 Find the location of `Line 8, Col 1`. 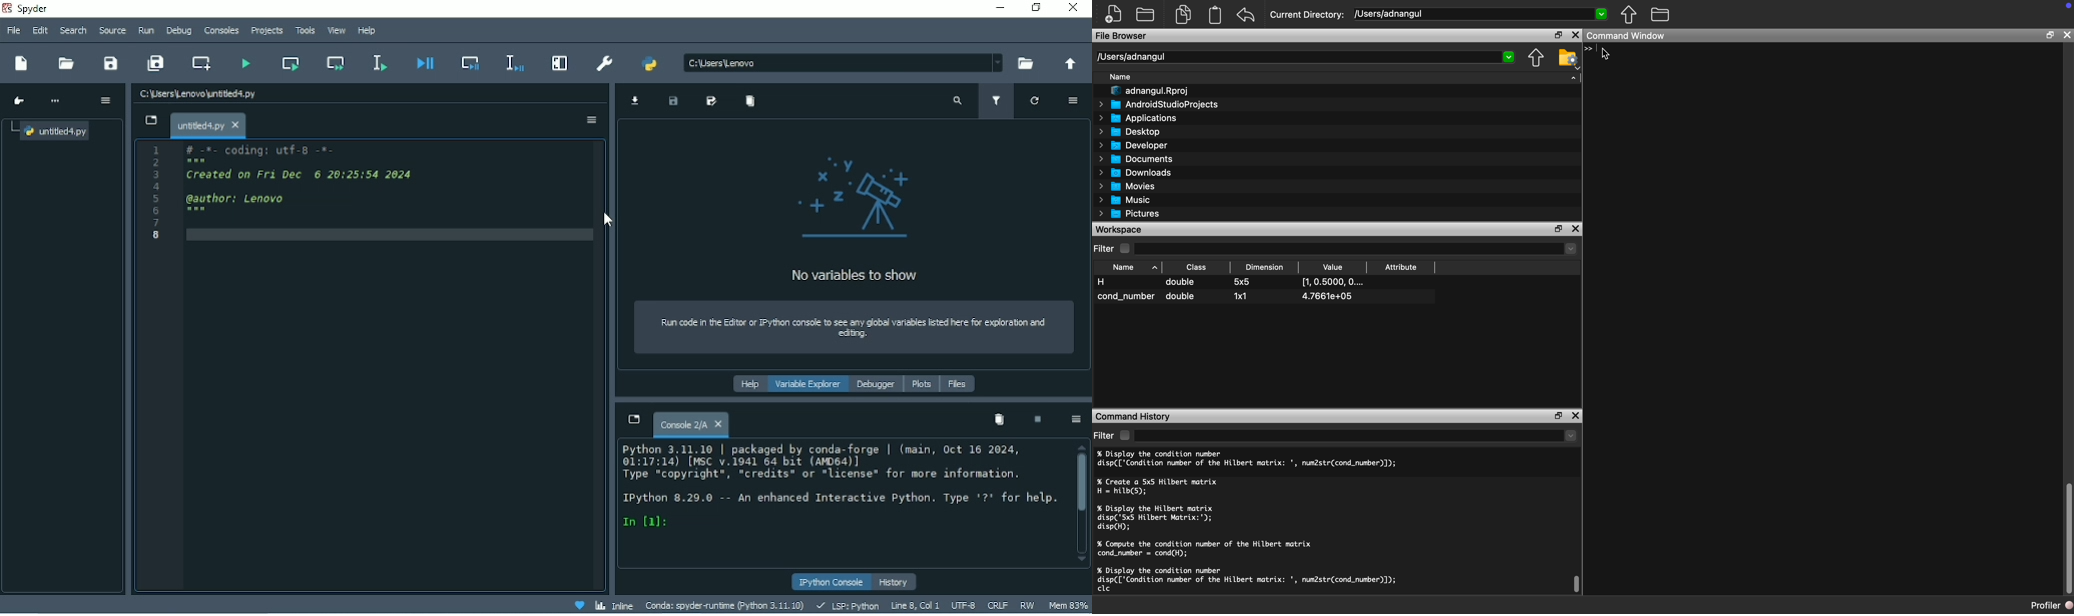

Line 8, Col 1 is located at coordinates (916, 604).